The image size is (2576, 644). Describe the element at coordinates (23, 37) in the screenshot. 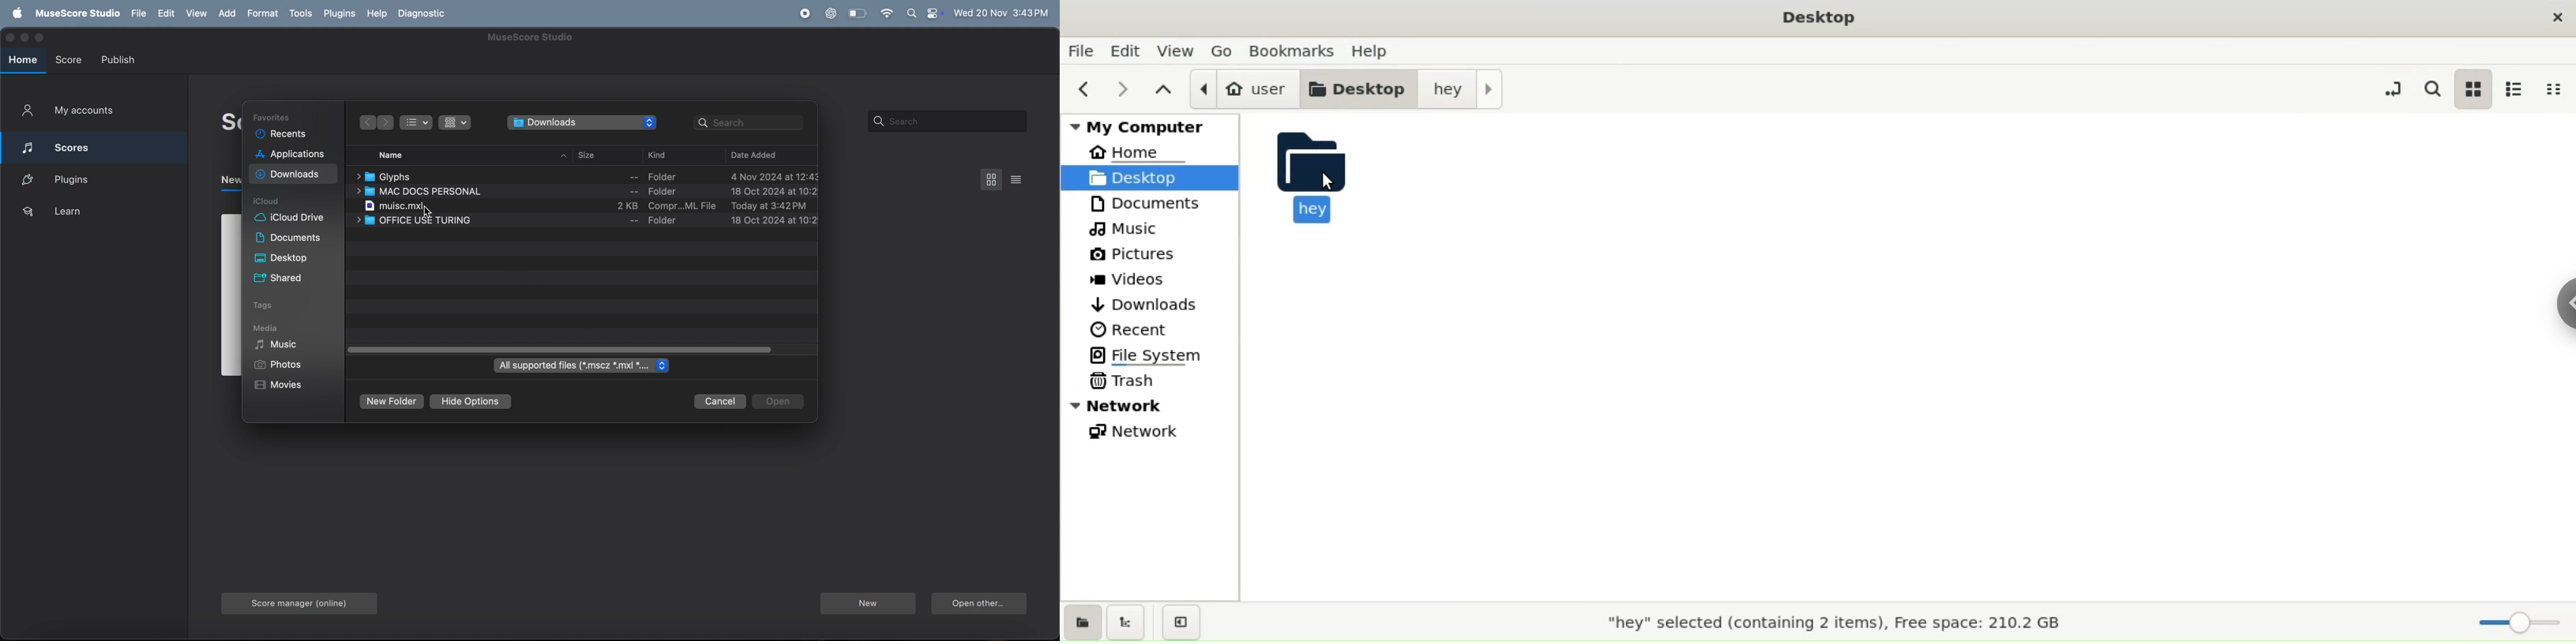

I see `minimize` at that location.